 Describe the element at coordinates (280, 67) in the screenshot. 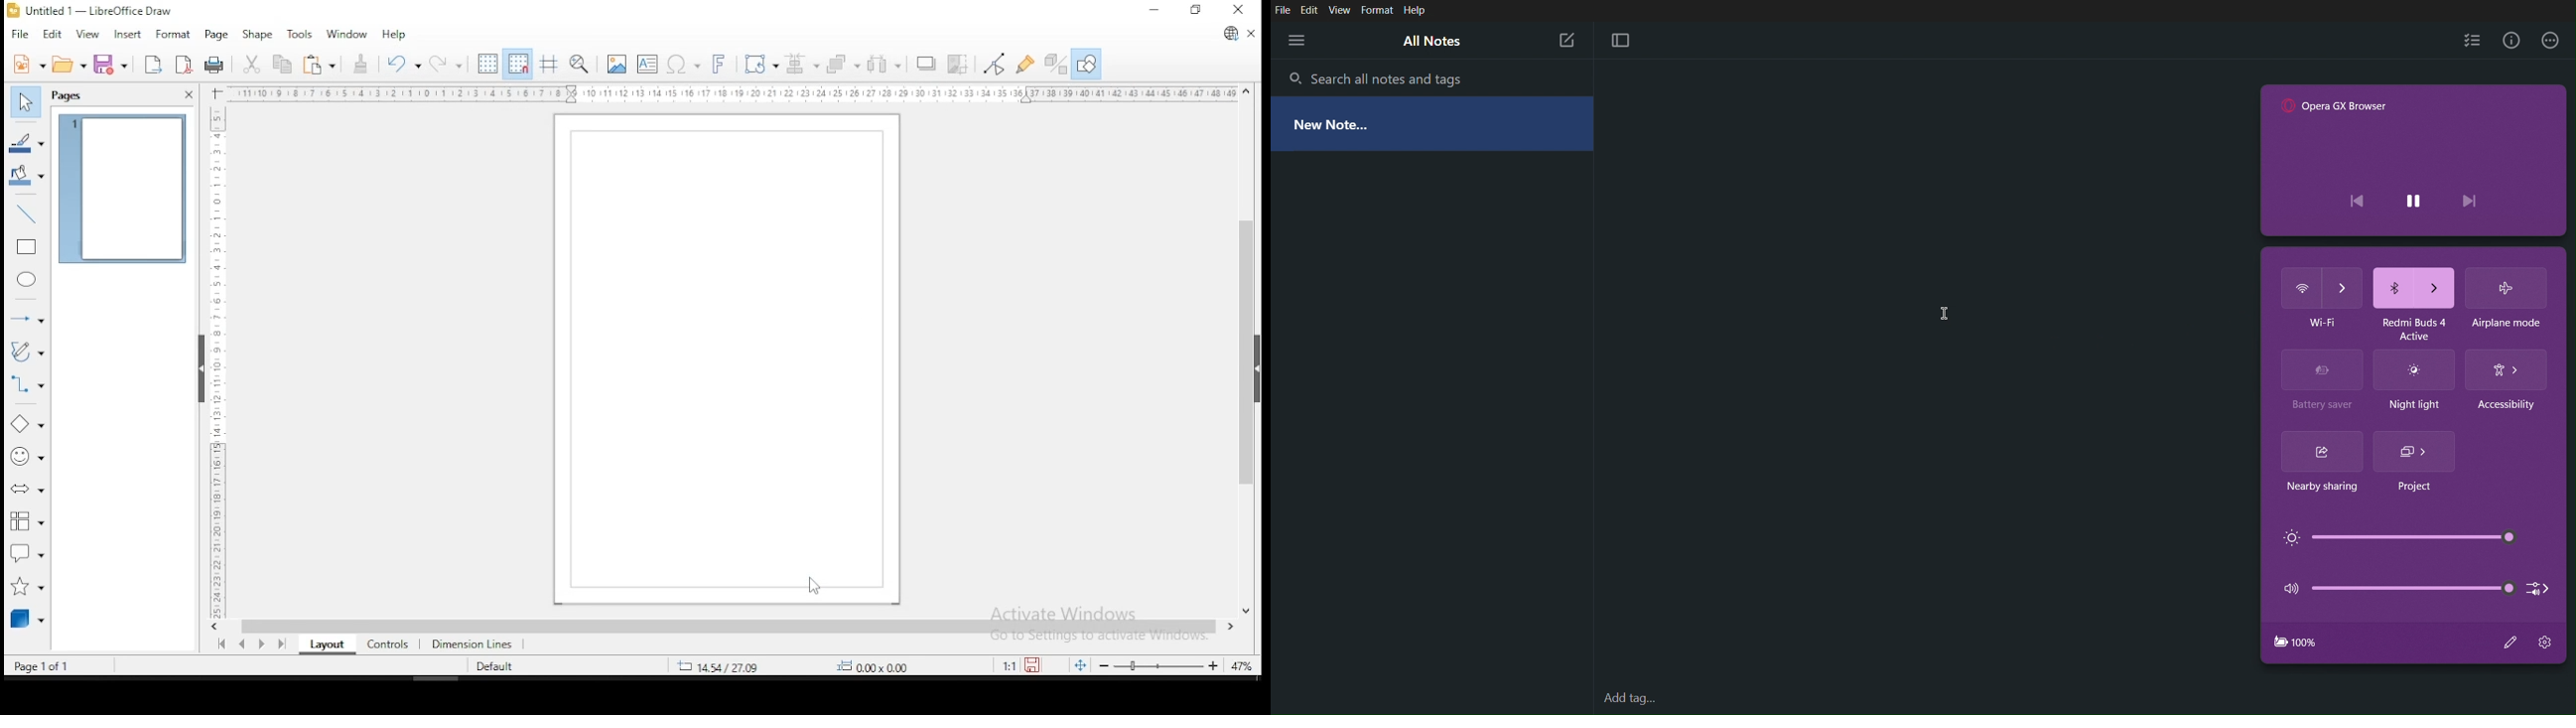

I see `copy` at that location.